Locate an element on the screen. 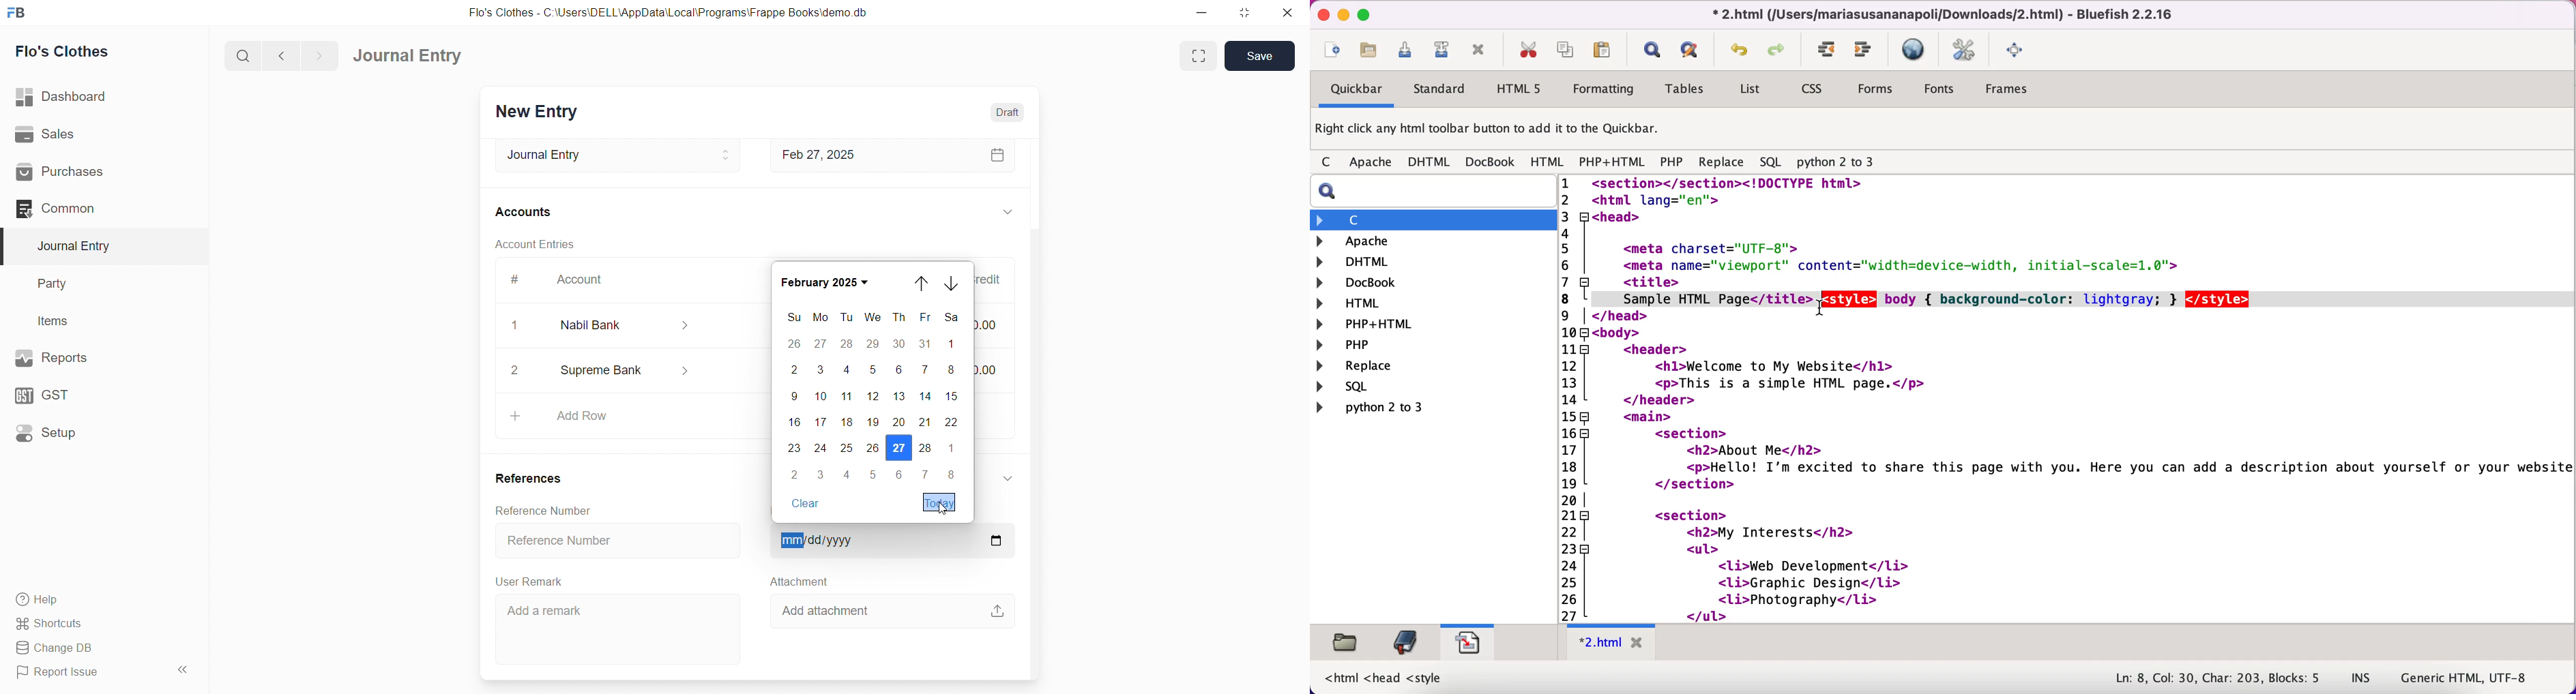 This screenshot has width=2576, height=700. go up  is located at coordinates (921, 284).